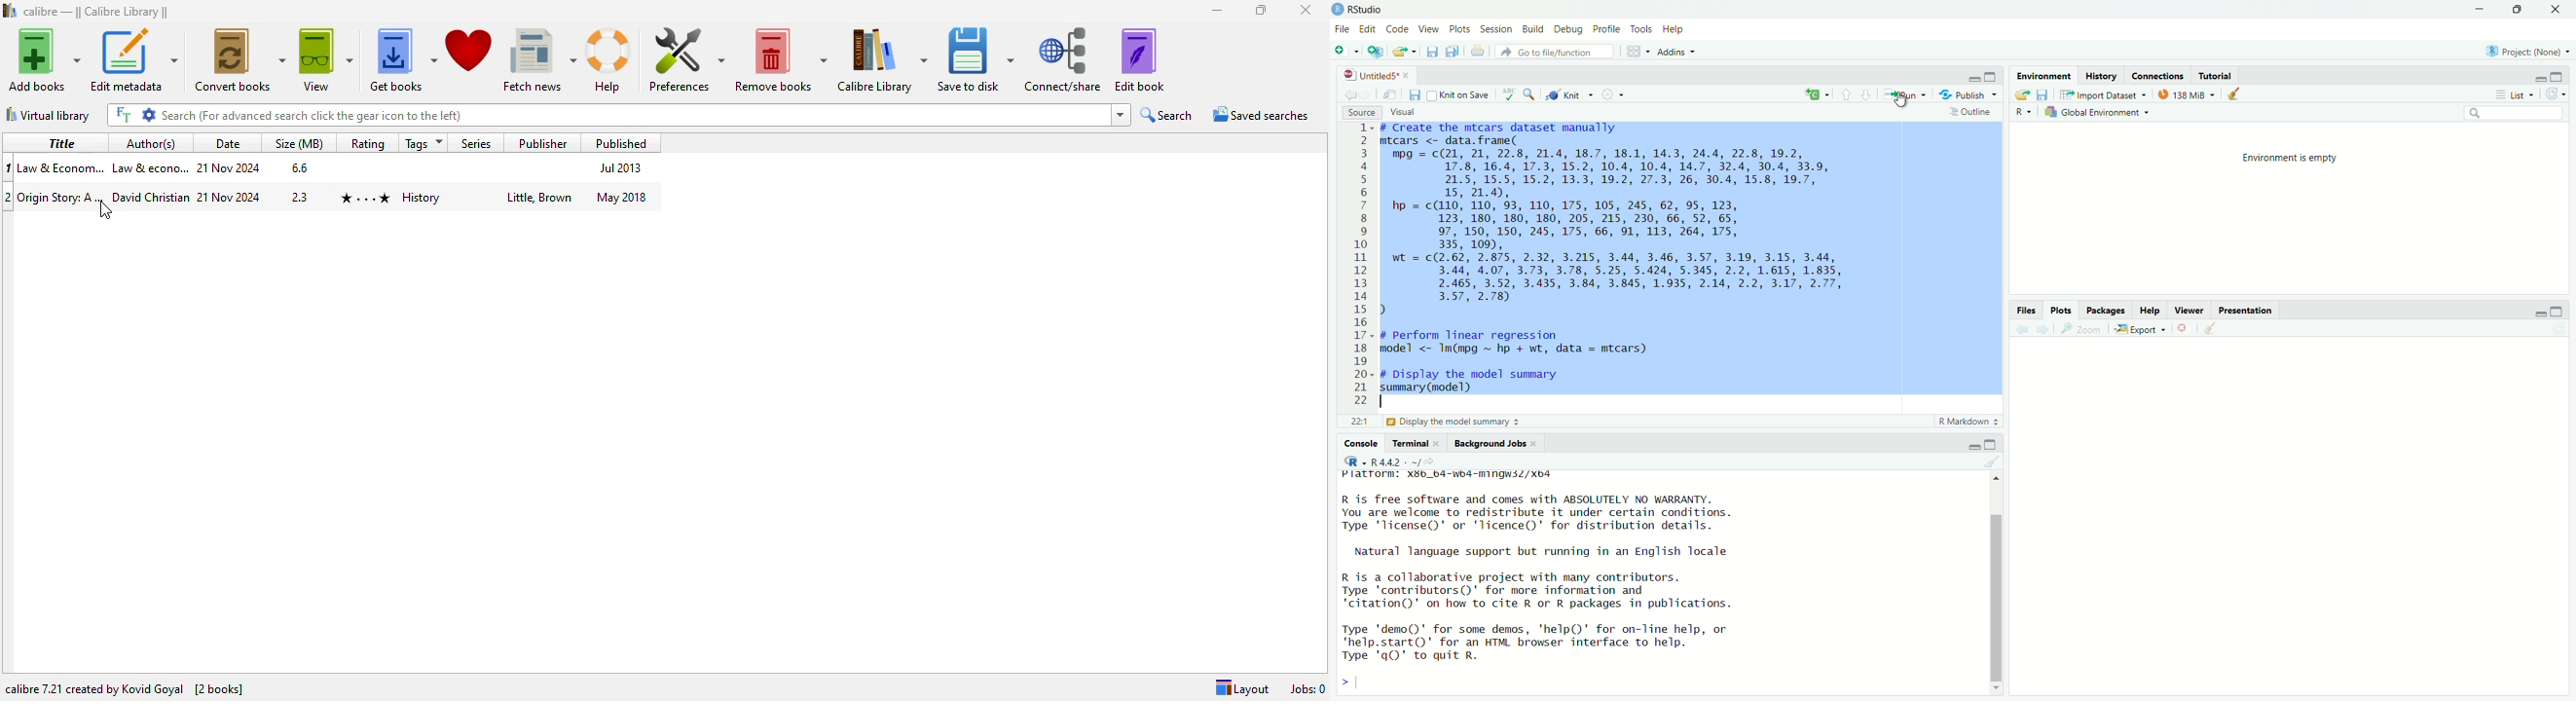  I want to click on History, so click(2100, 76).